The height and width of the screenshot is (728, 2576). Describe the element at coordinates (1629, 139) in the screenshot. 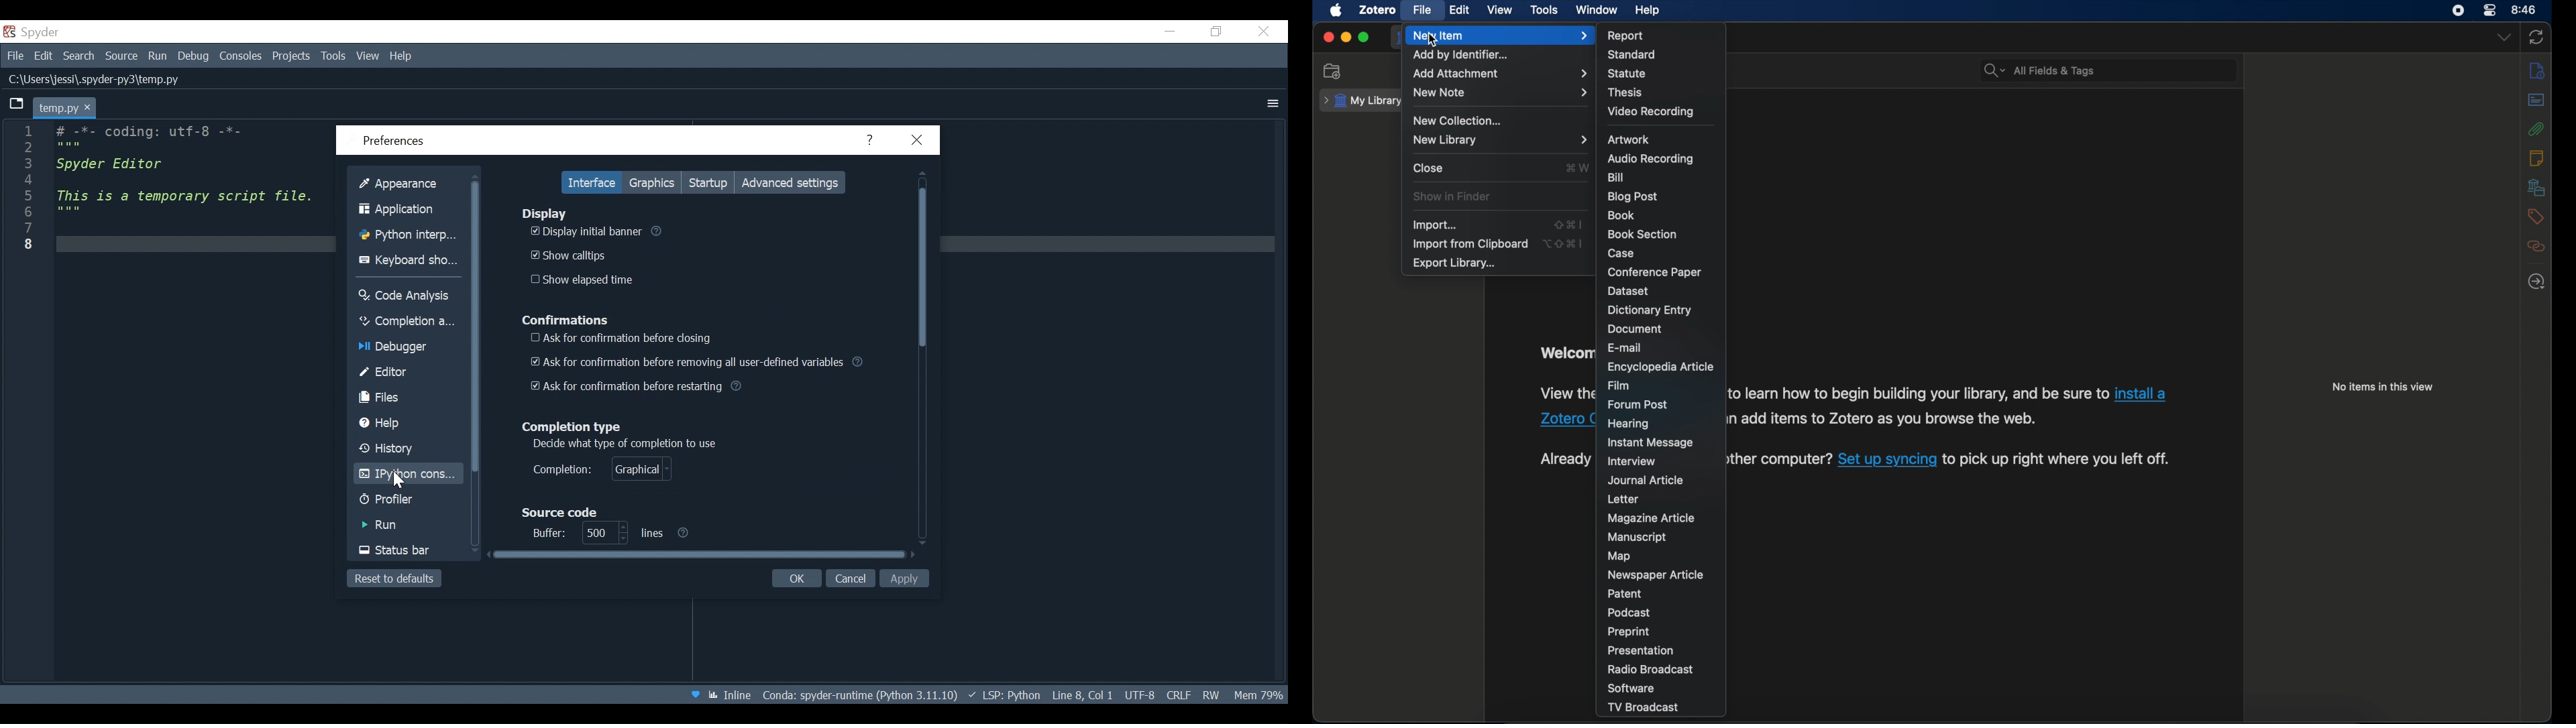

I see `artwork` at that location.